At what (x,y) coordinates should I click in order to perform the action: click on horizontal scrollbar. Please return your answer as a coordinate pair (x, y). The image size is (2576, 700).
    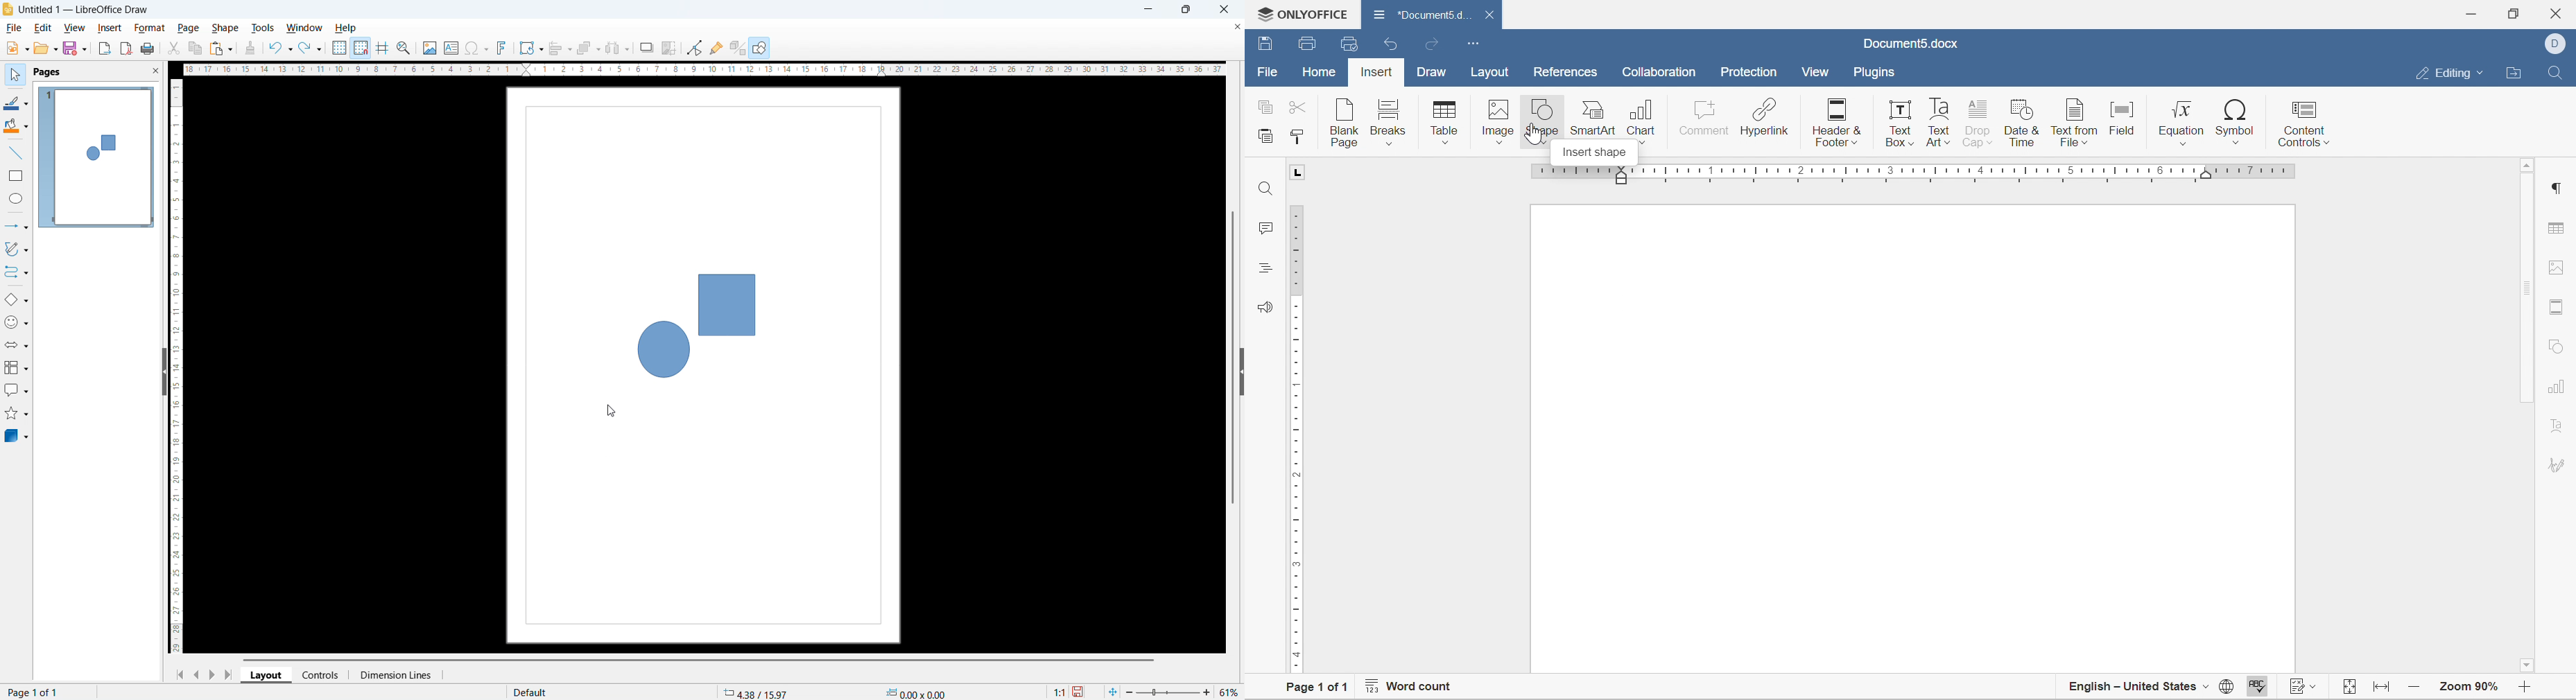
    Looking at the image, I should click on (695, 660).